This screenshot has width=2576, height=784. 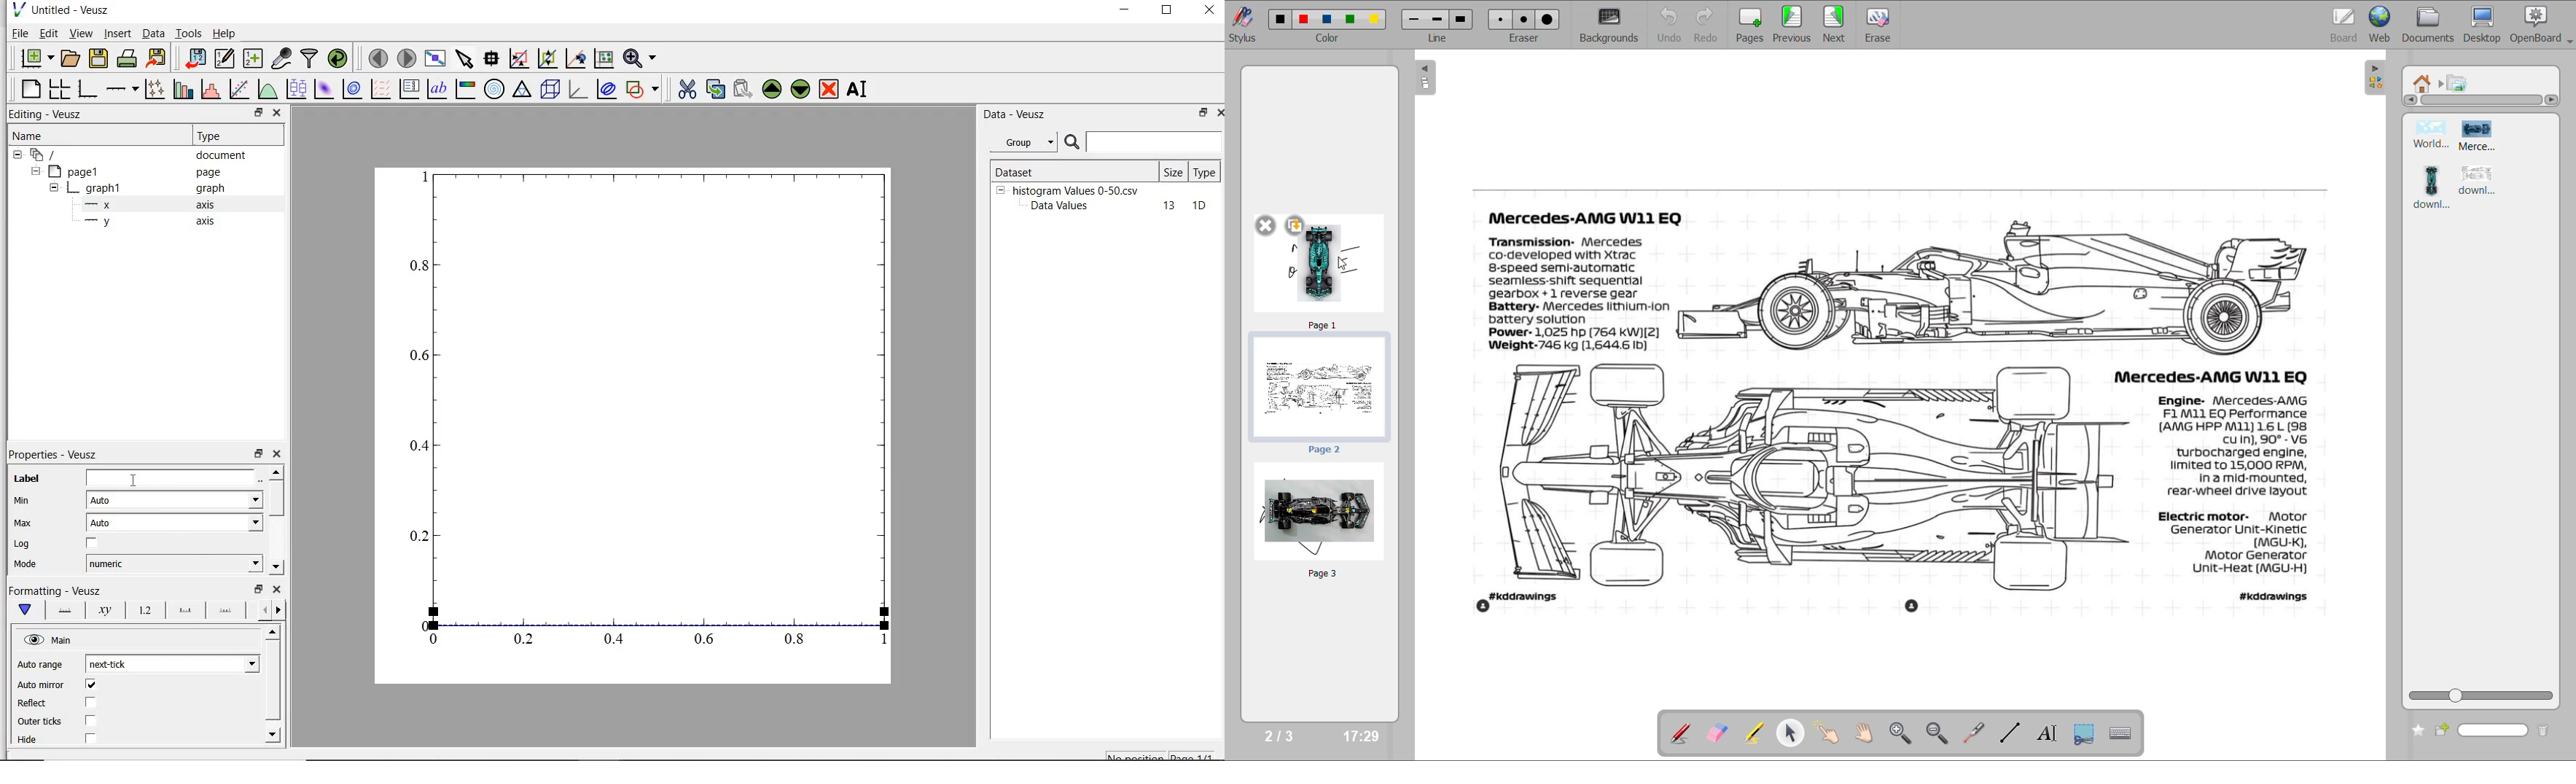 I want to click on color 3, so click(x=1327, y=19).